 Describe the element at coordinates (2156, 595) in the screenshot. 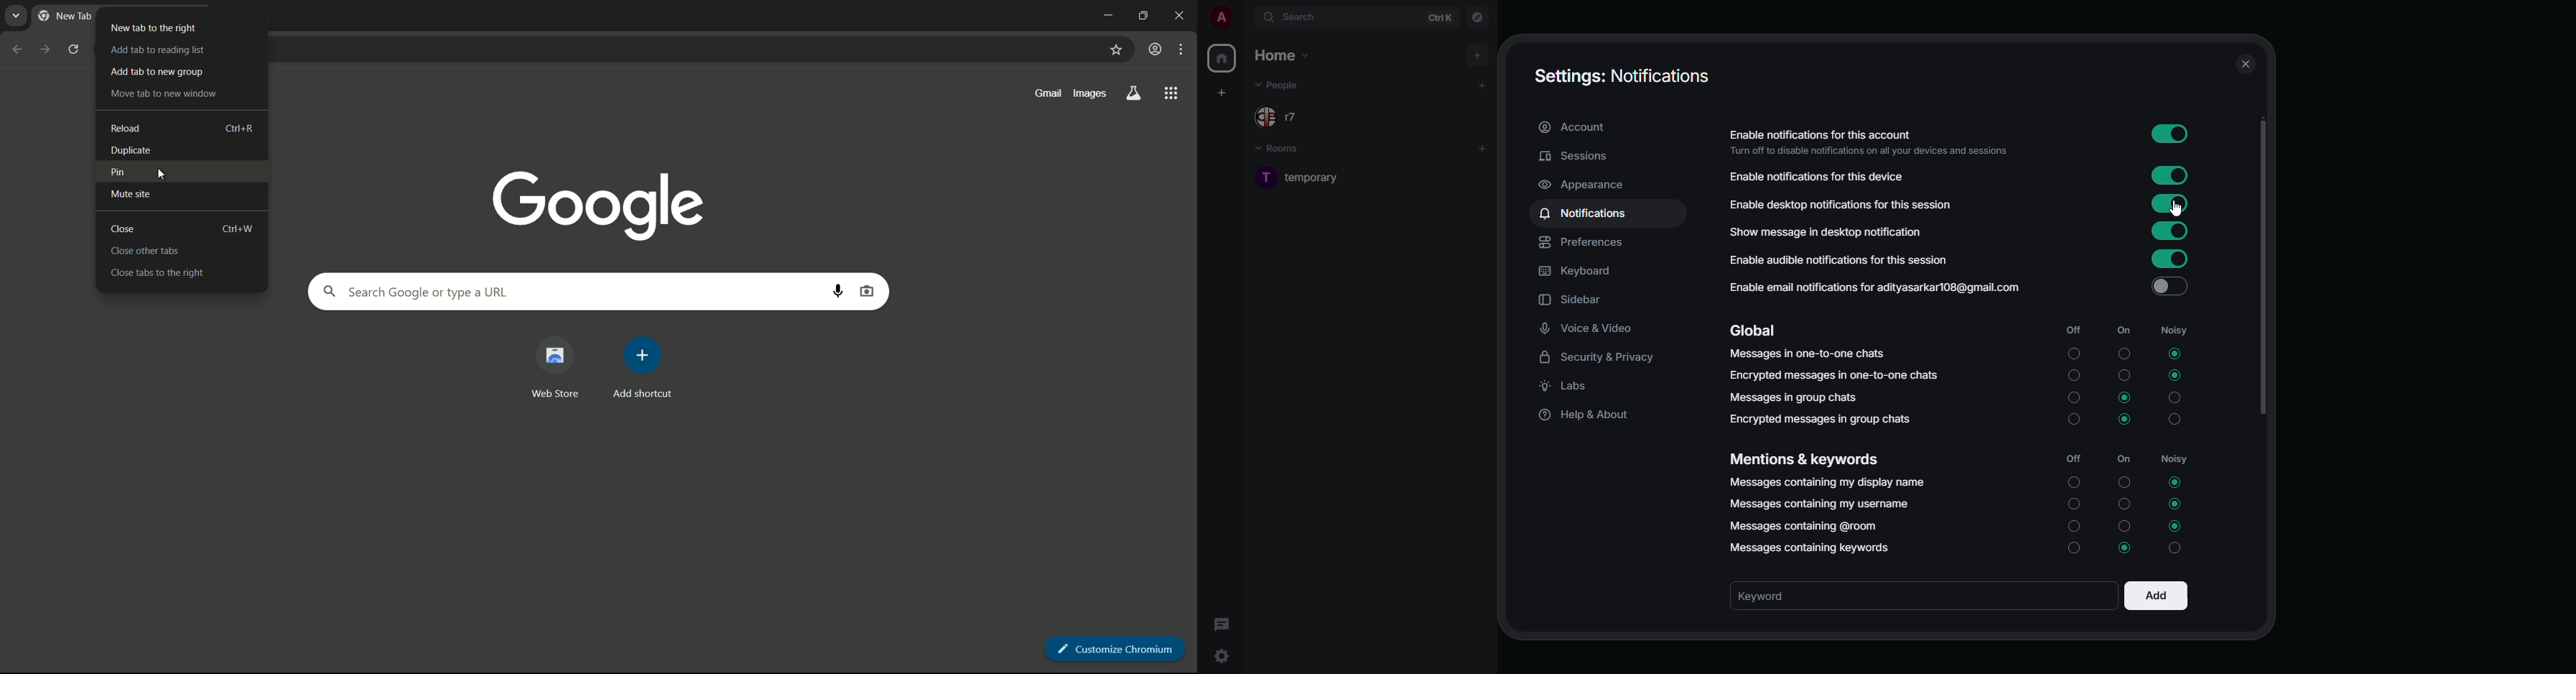

I see `add` at that location.